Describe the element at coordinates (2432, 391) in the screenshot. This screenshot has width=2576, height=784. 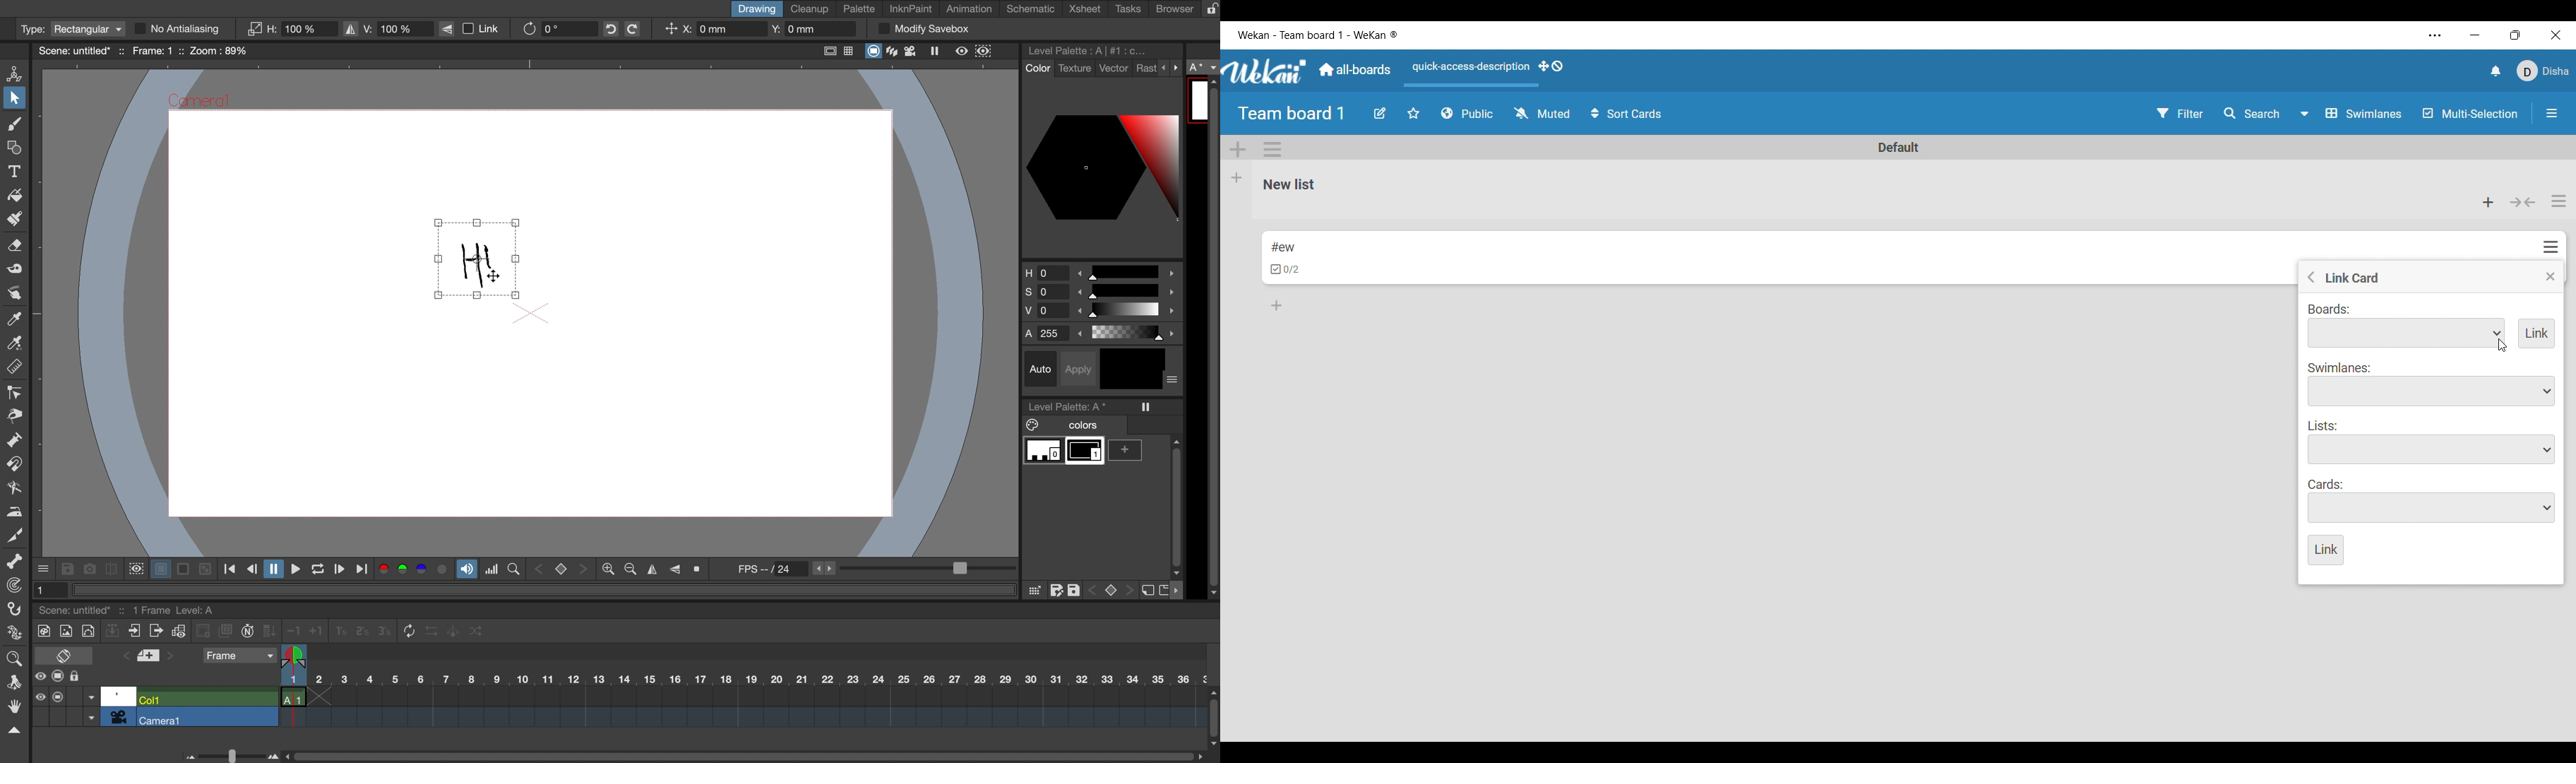
I see `Swimlane options` at that location.